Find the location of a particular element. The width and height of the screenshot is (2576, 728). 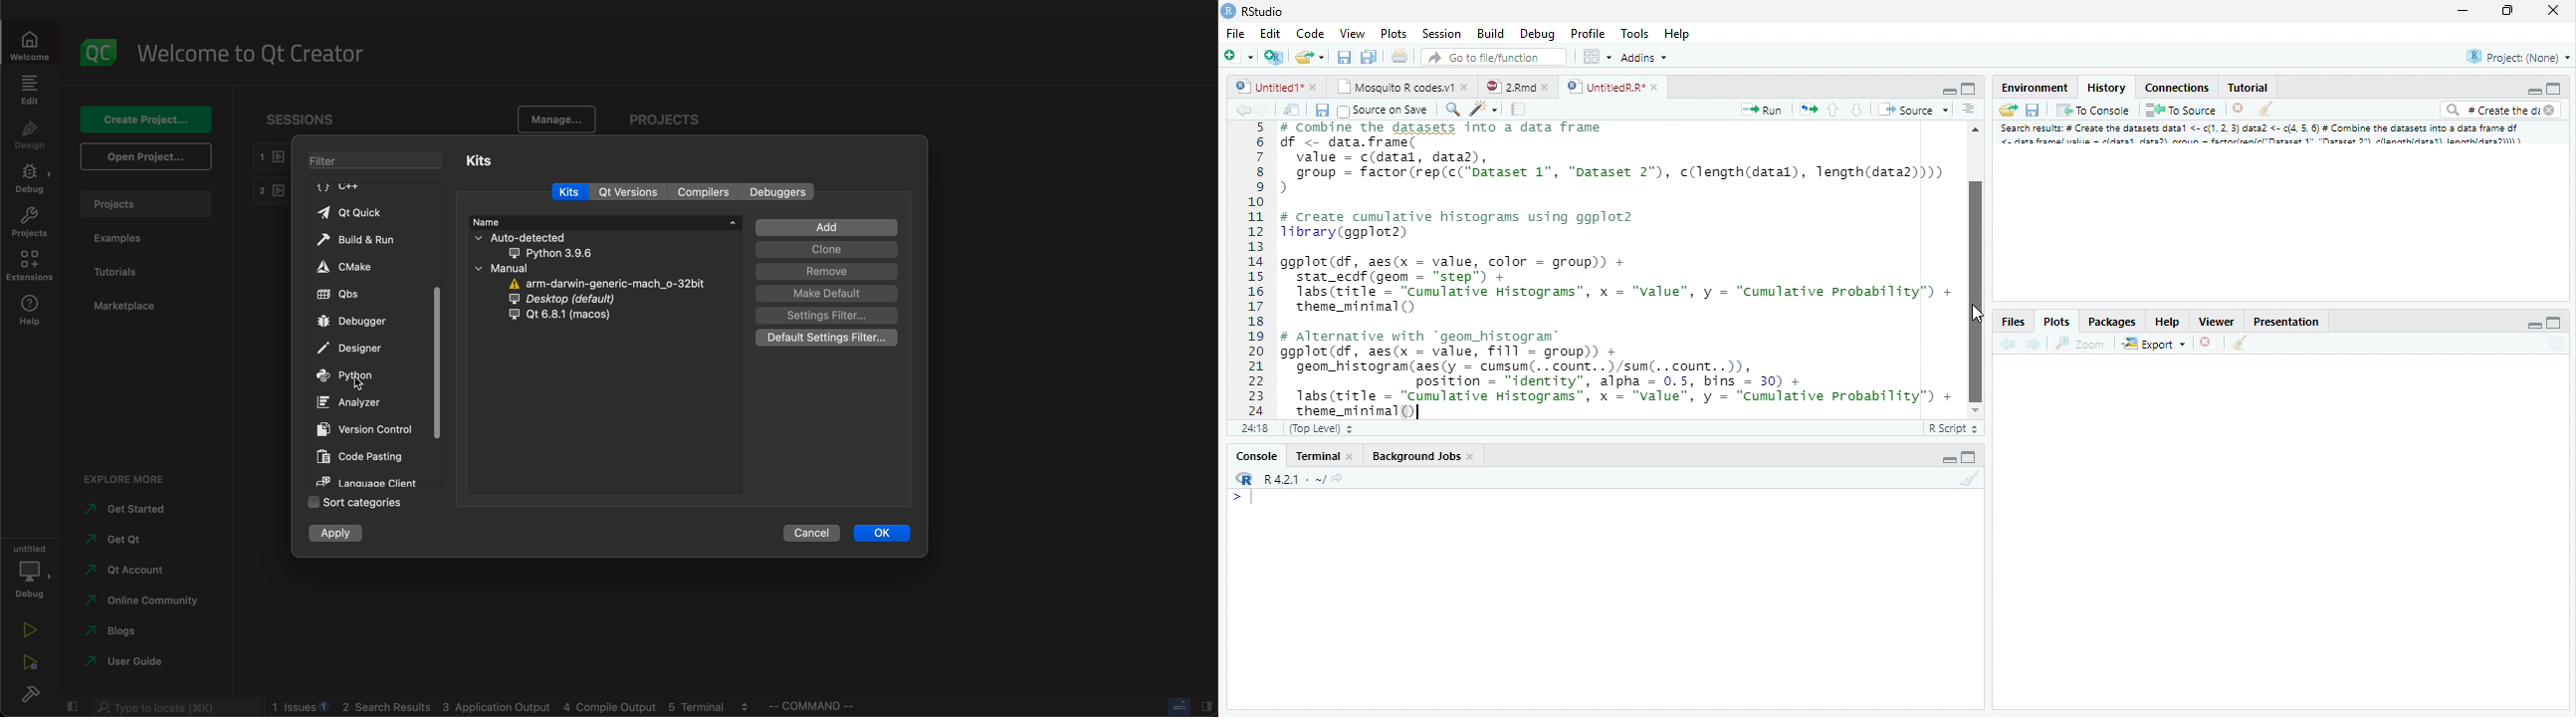

Create a new file is located at coordinates (1312, 57).